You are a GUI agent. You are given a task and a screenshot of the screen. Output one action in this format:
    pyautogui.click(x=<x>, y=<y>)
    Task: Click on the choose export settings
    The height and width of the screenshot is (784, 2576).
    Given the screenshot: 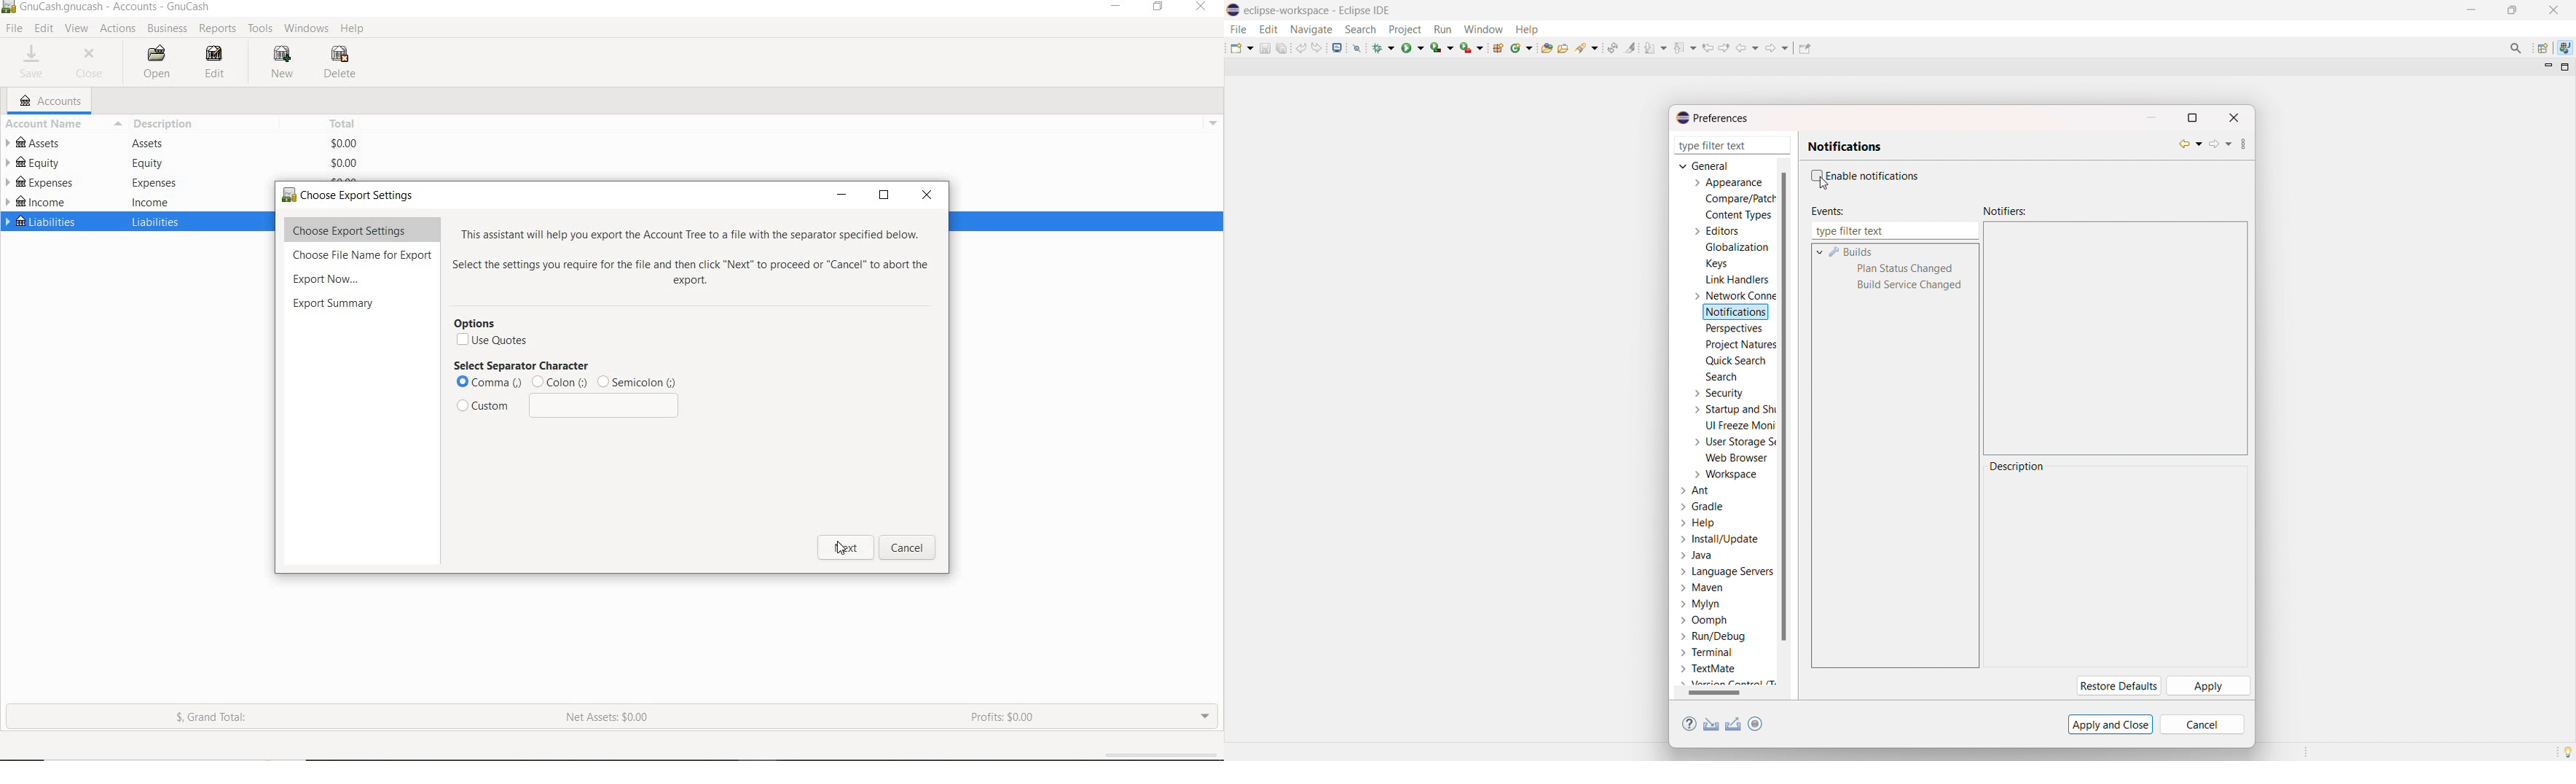 What is the action you would take?
    pyautogui.click(x=361, y=231)
    